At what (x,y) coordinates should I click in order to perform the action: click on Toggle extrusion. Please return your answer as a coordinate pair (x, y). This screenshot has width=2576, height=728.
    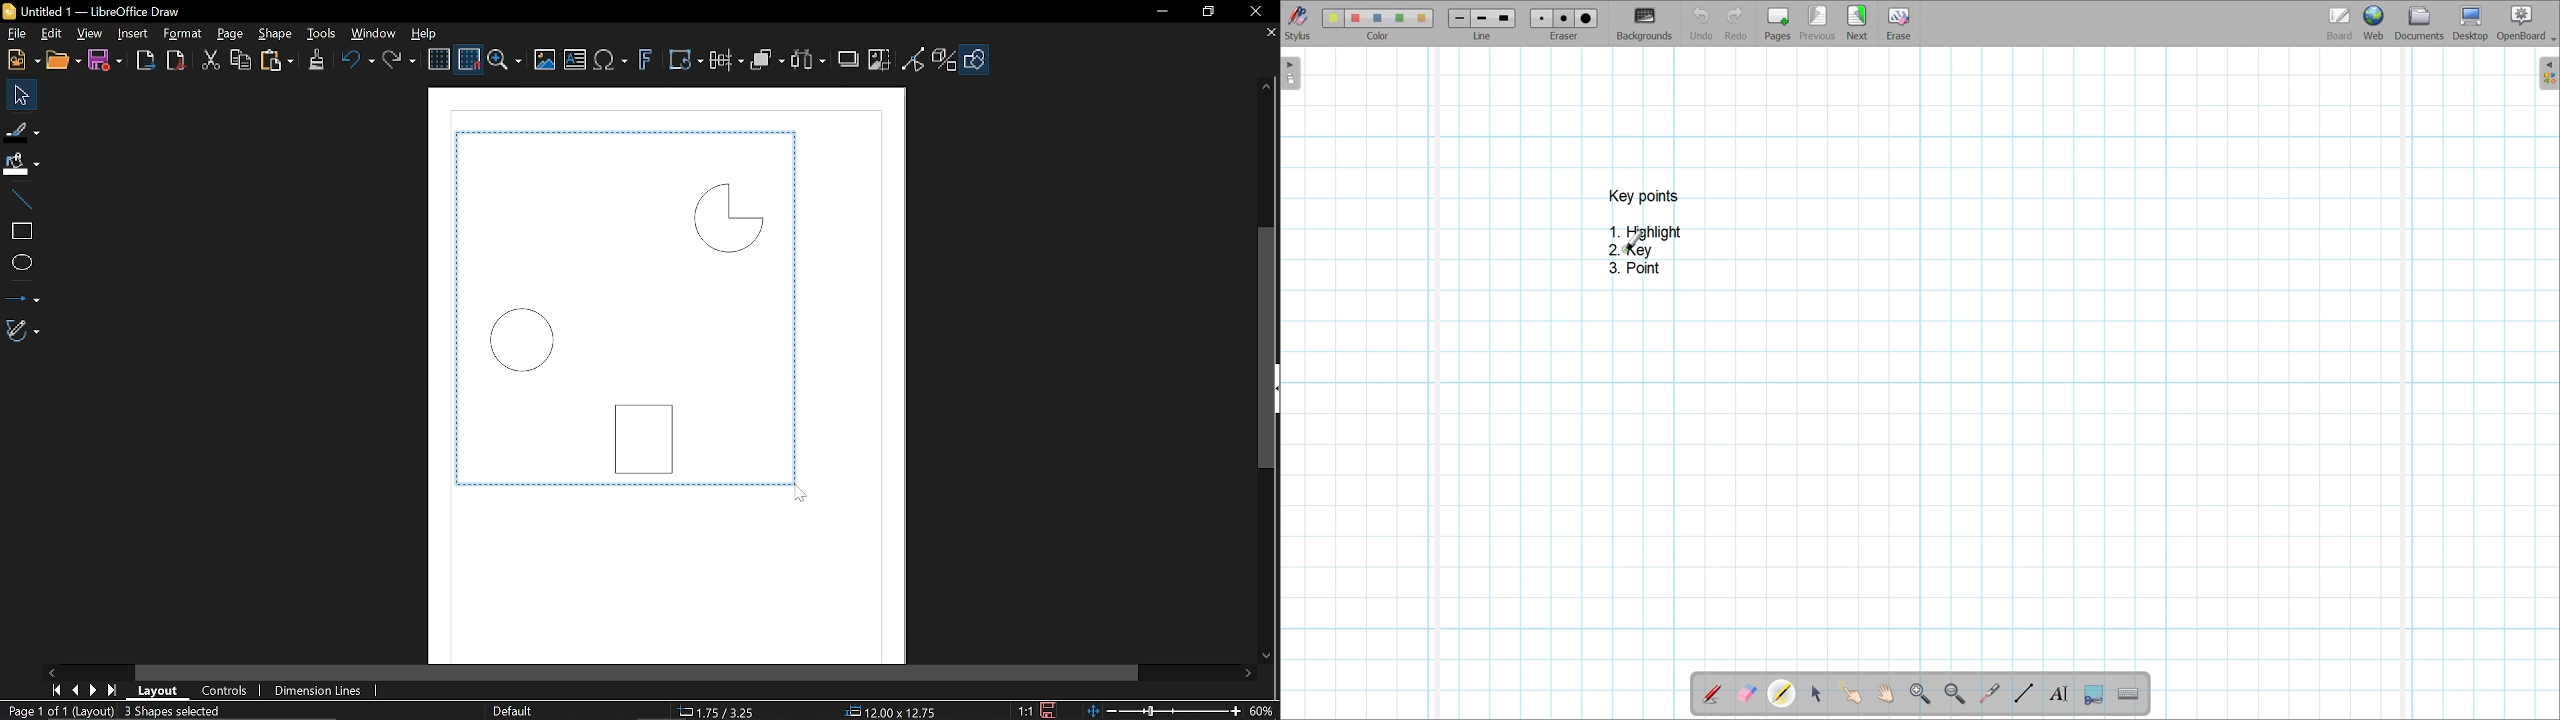
    Looking at the image, I should click on (945, 60).